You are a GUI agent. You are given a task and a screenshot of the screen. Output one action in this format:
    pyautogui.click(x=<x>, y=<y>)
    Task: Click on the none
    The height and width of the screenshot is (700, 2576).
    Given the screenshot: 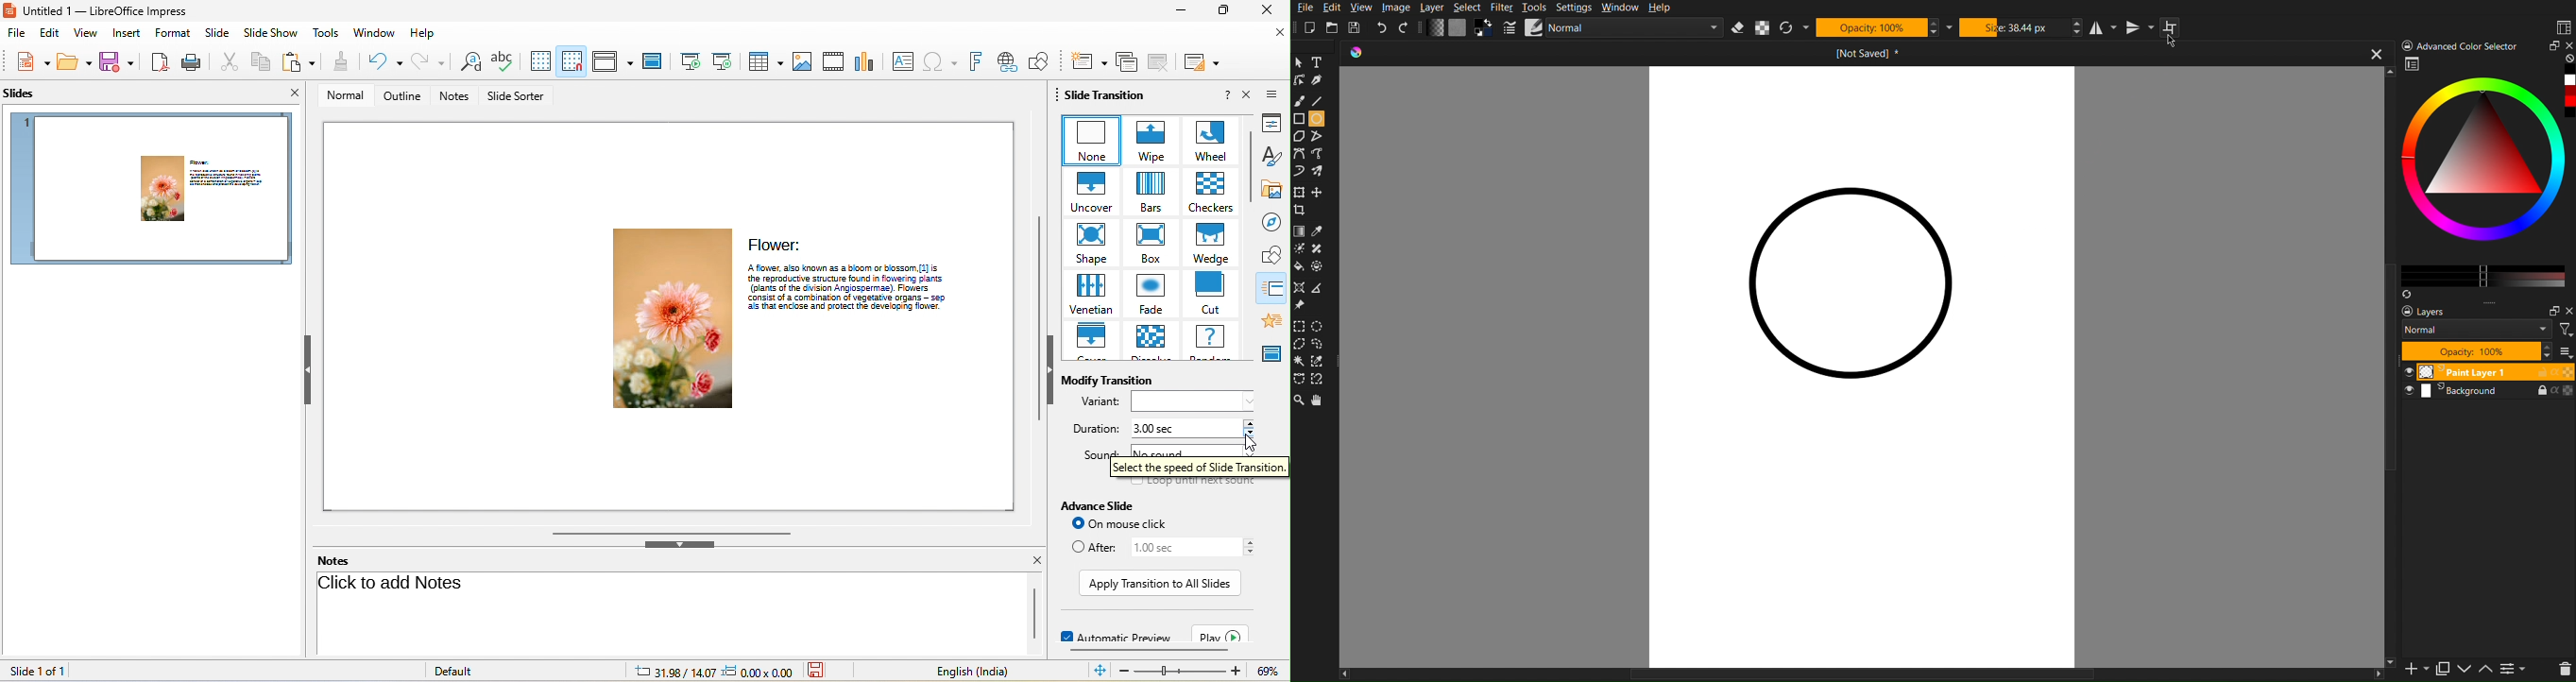 What is the action you would take?
    pyautogui.click(x=2567, y=59)
    